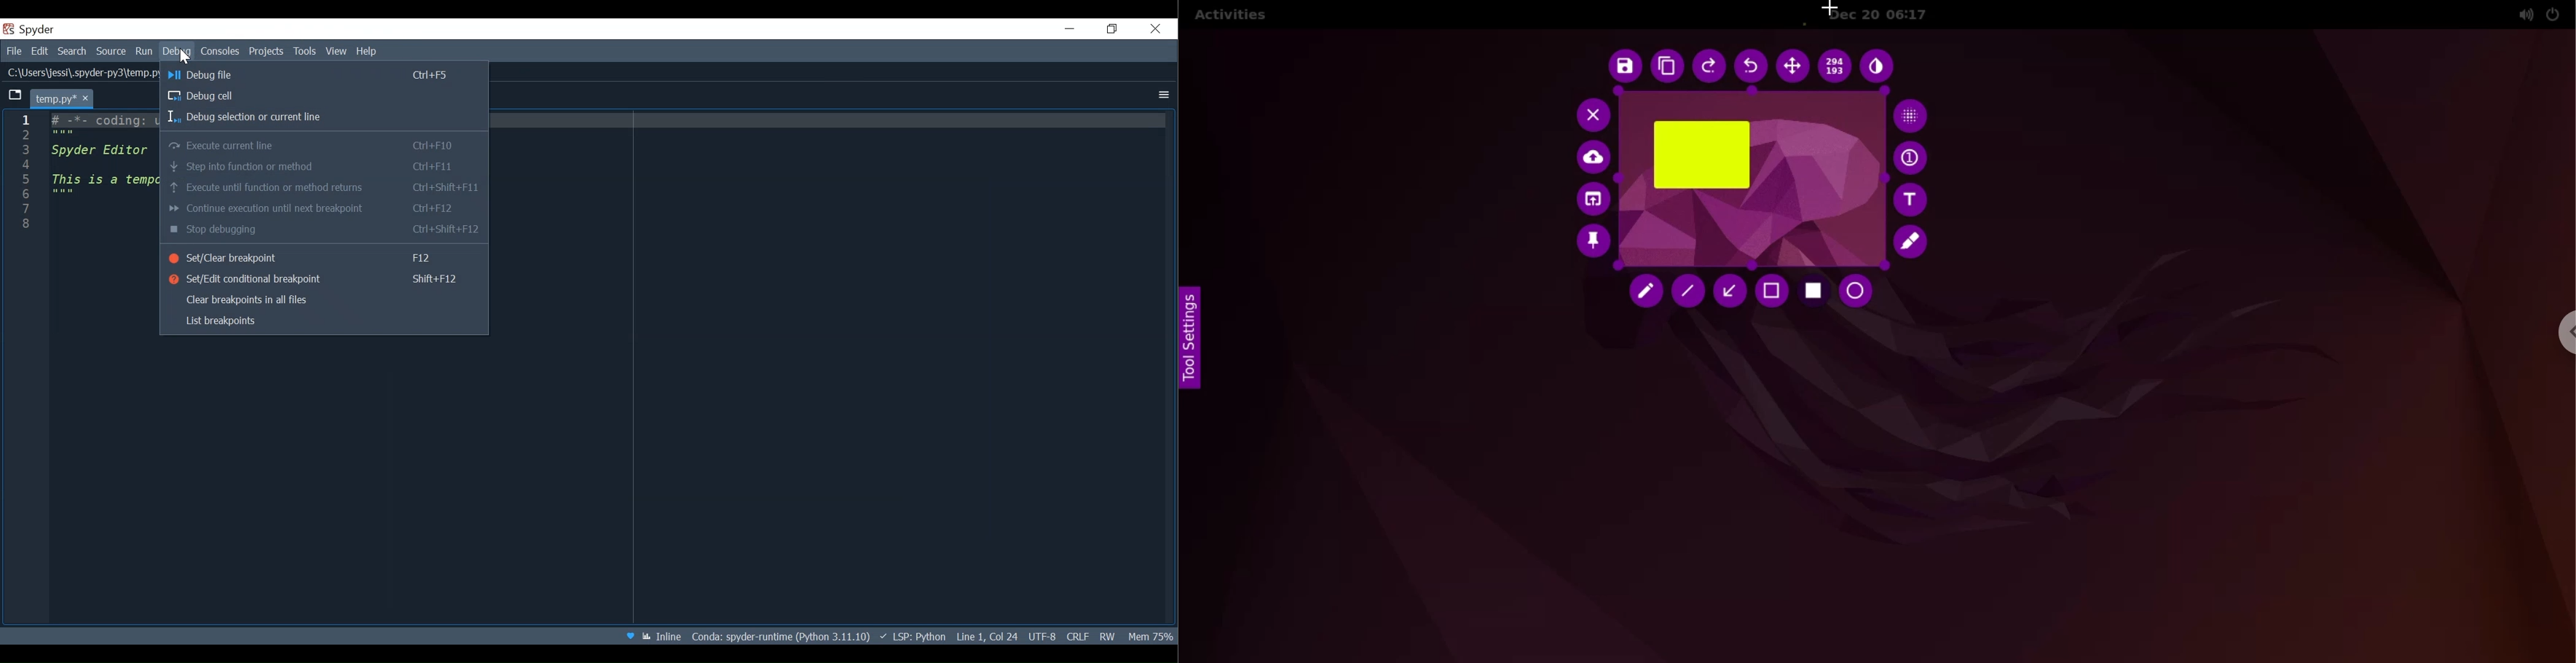 The image size is (2576, 672). What do you see at coordinates (780, 635) in the screenshot?
I see `File Path` at bounding box center [780, 635].